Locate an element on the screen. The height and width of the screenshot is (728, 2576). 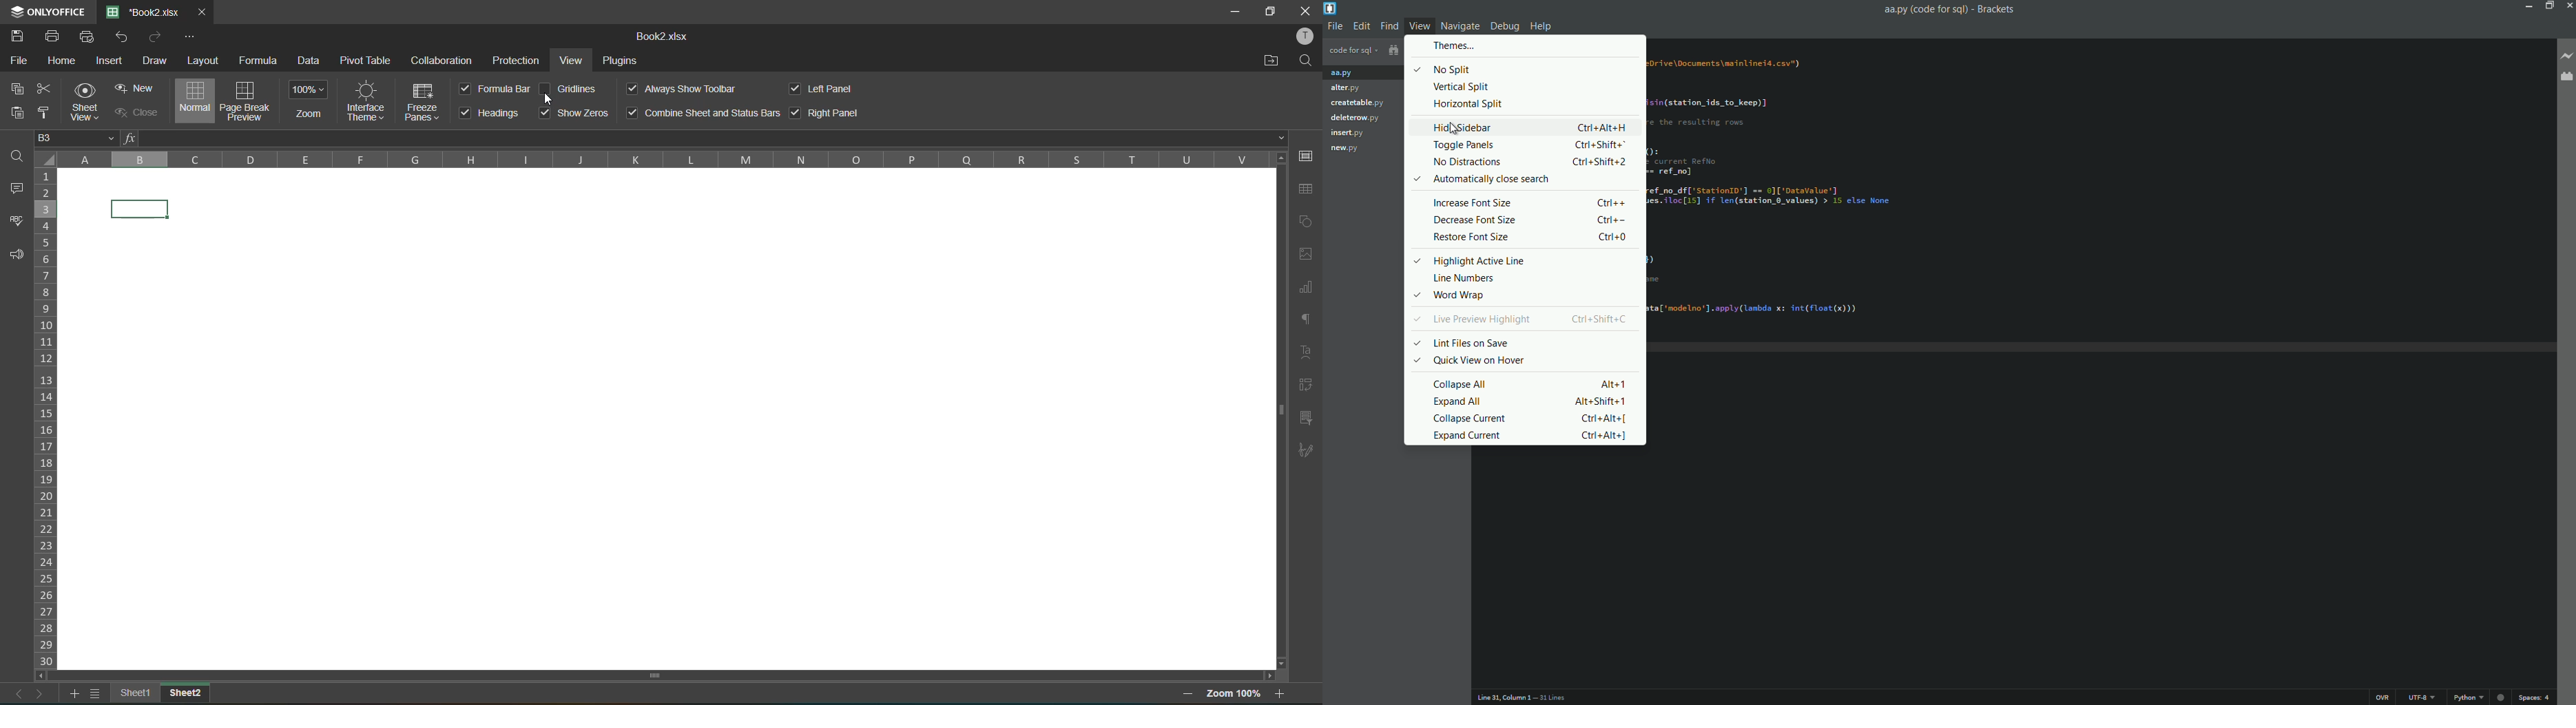
formula bar is located at coordinates (702, 138).